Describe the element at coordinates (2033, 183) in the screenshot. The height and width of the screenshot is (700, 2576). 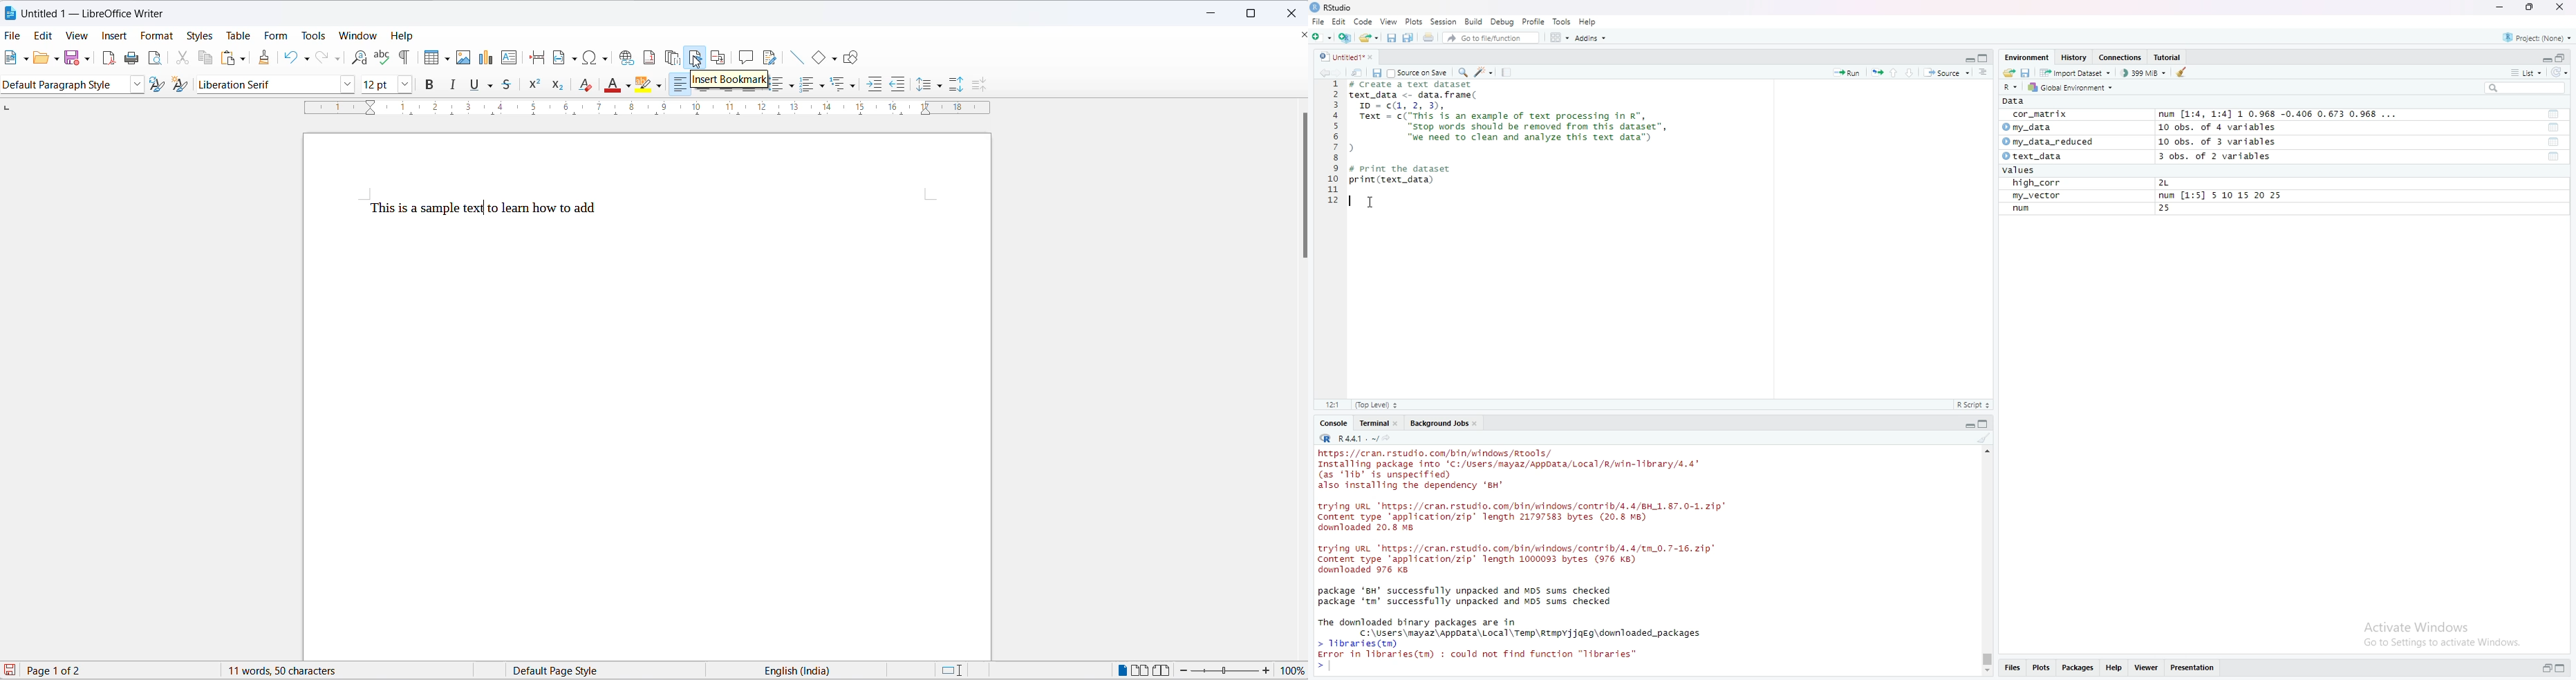
I see `high_corr` at that location.